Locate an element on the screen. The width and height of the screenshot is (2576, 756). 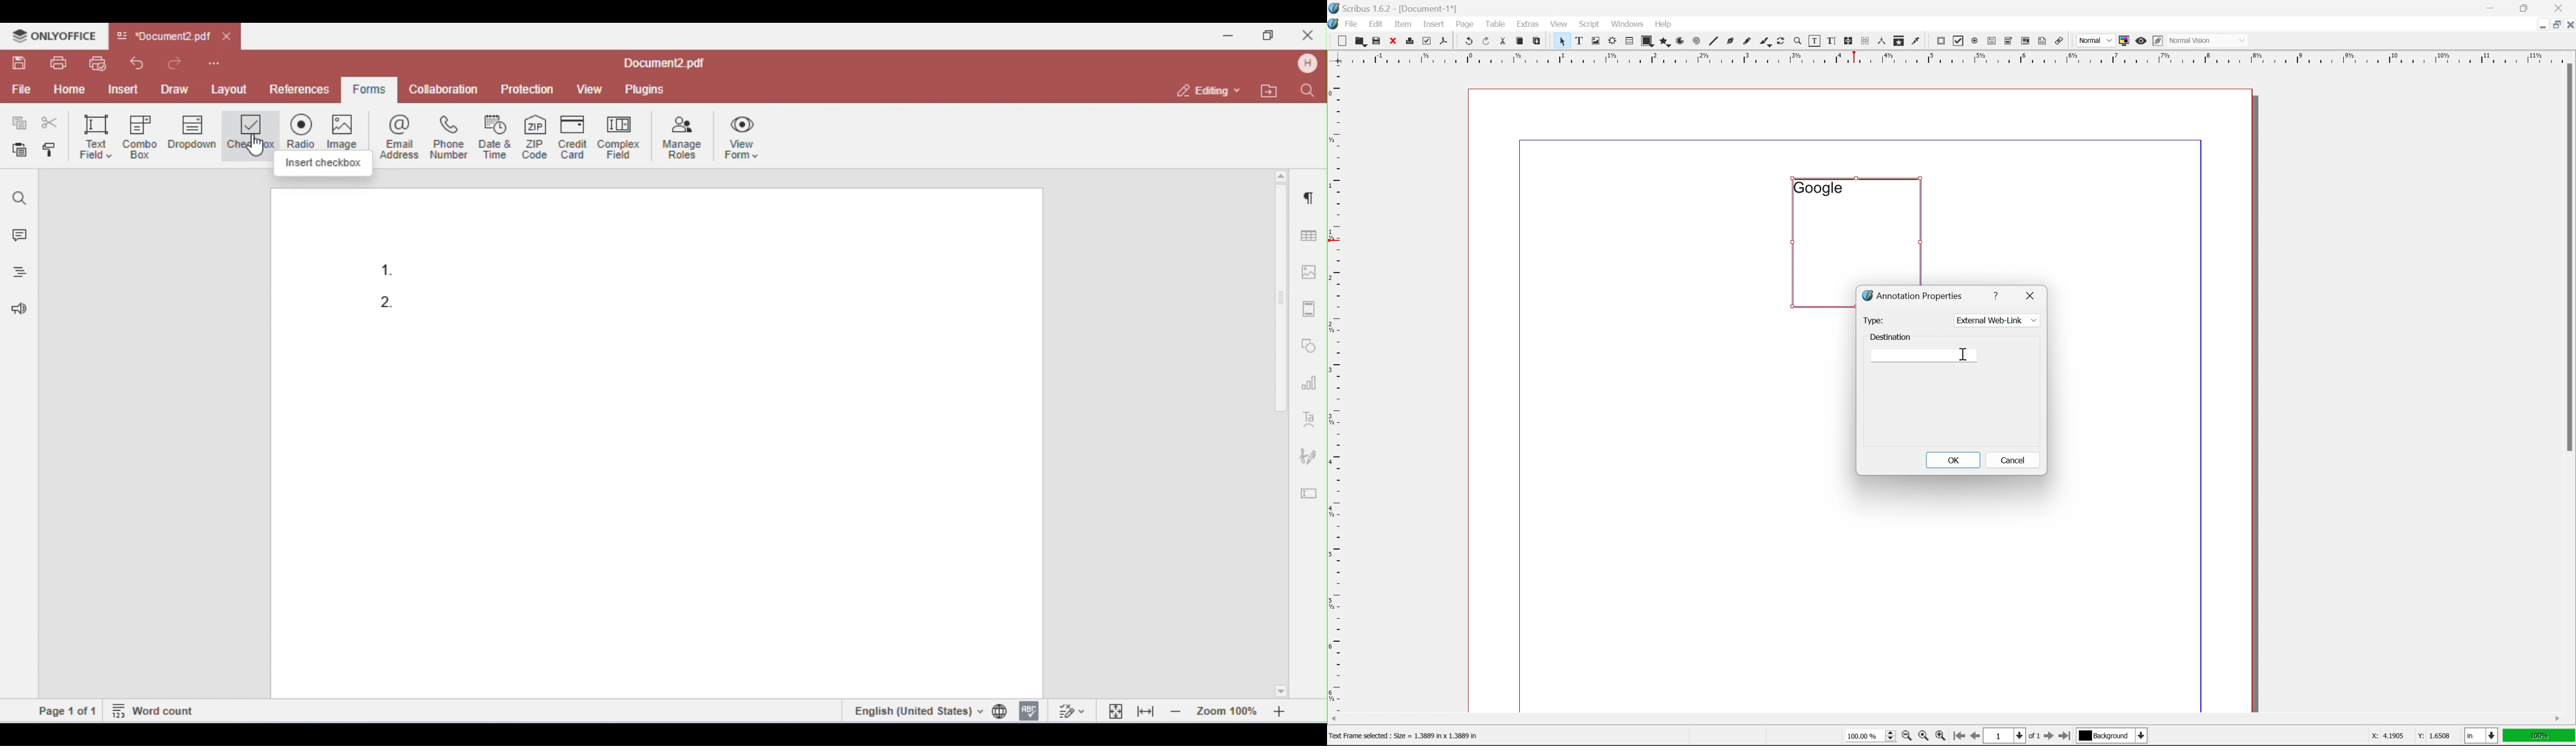
type: is located at coordinates (1873, 320).